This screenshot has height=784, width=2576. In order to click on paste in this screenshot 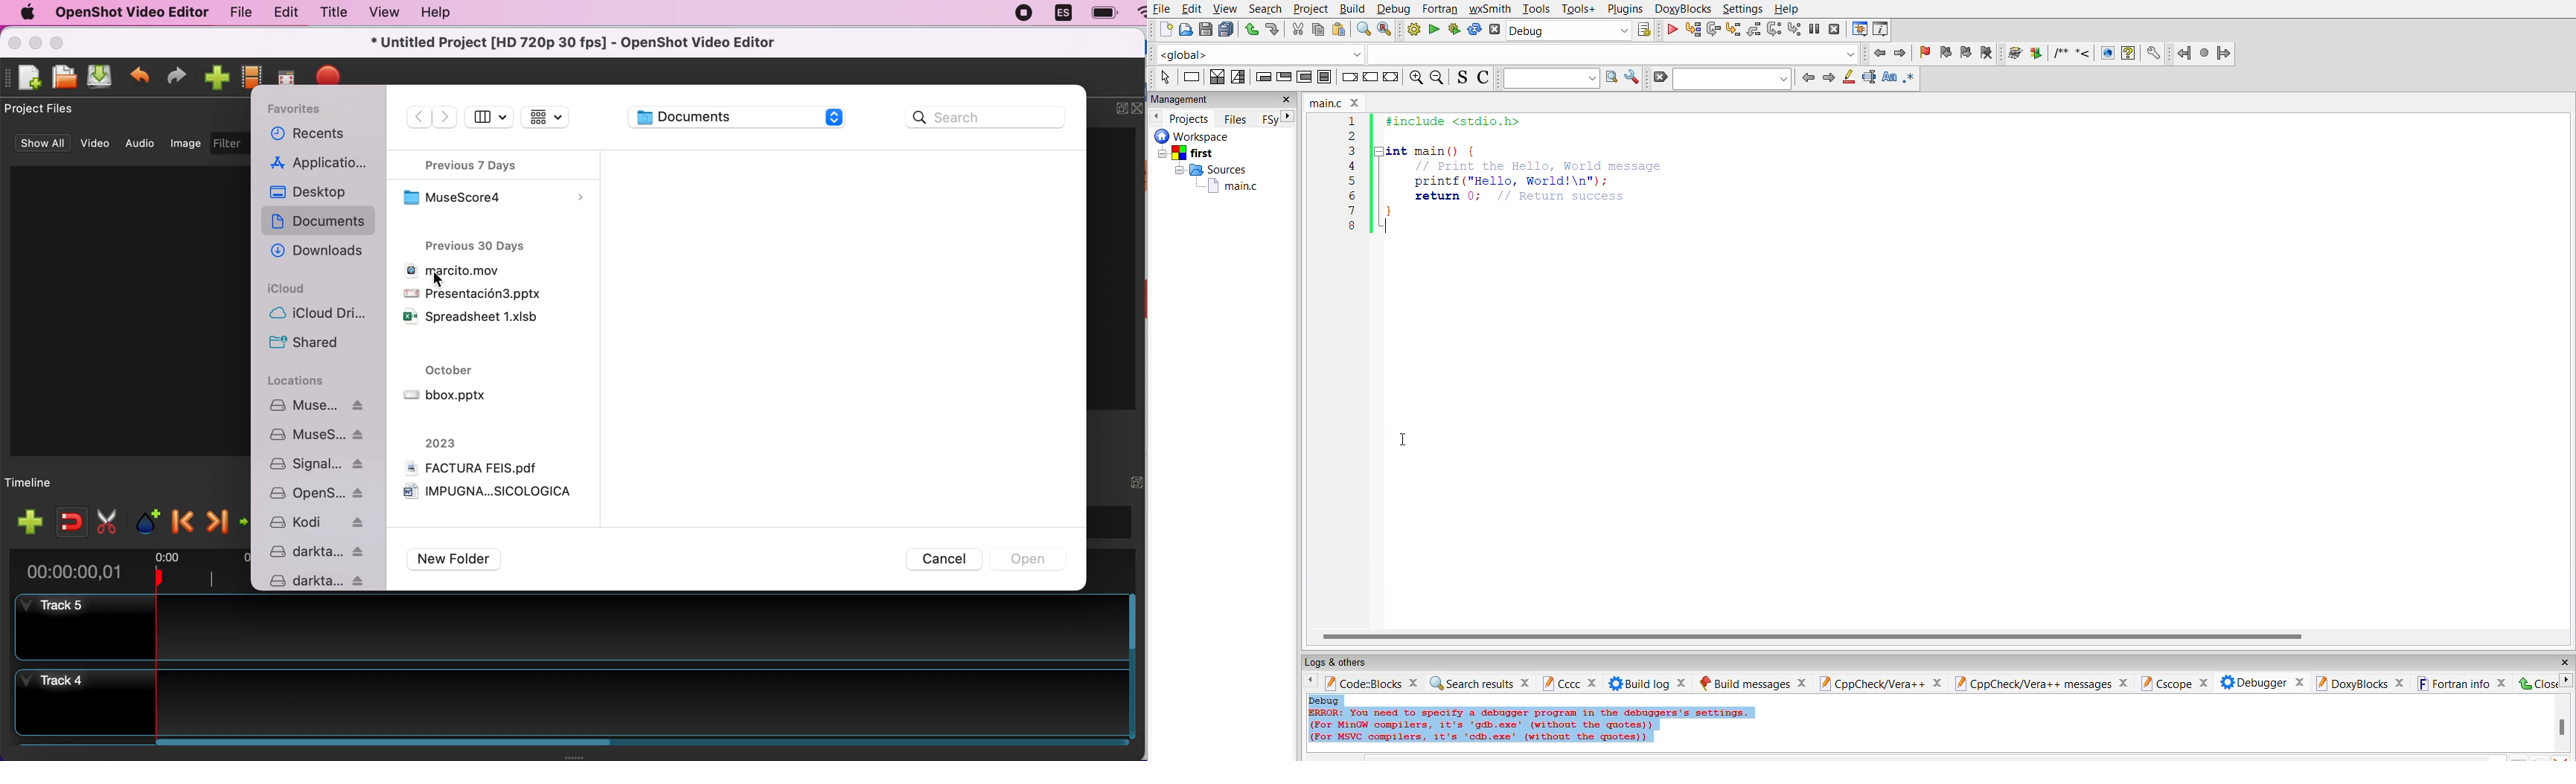, I will do `click(1340, 31)`.